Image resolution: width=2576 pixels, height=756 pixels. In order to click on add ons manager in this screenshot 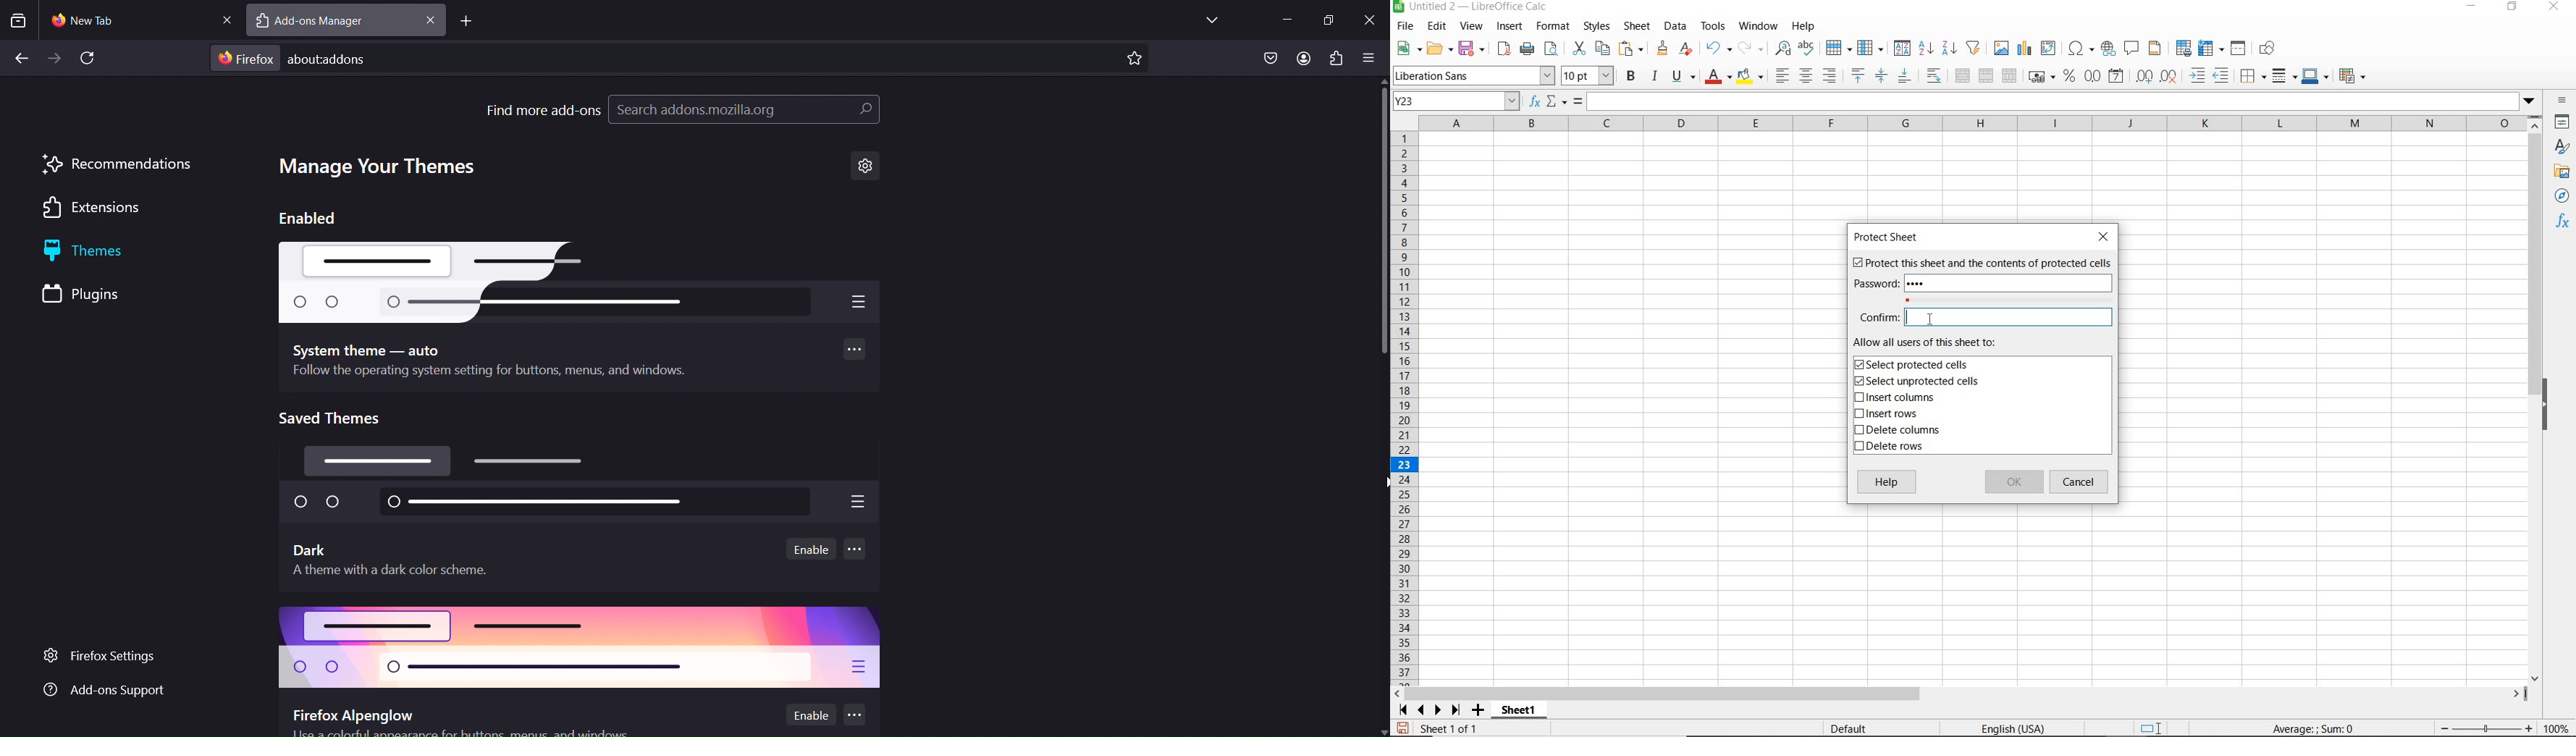, I will do `click(325, 22)`.